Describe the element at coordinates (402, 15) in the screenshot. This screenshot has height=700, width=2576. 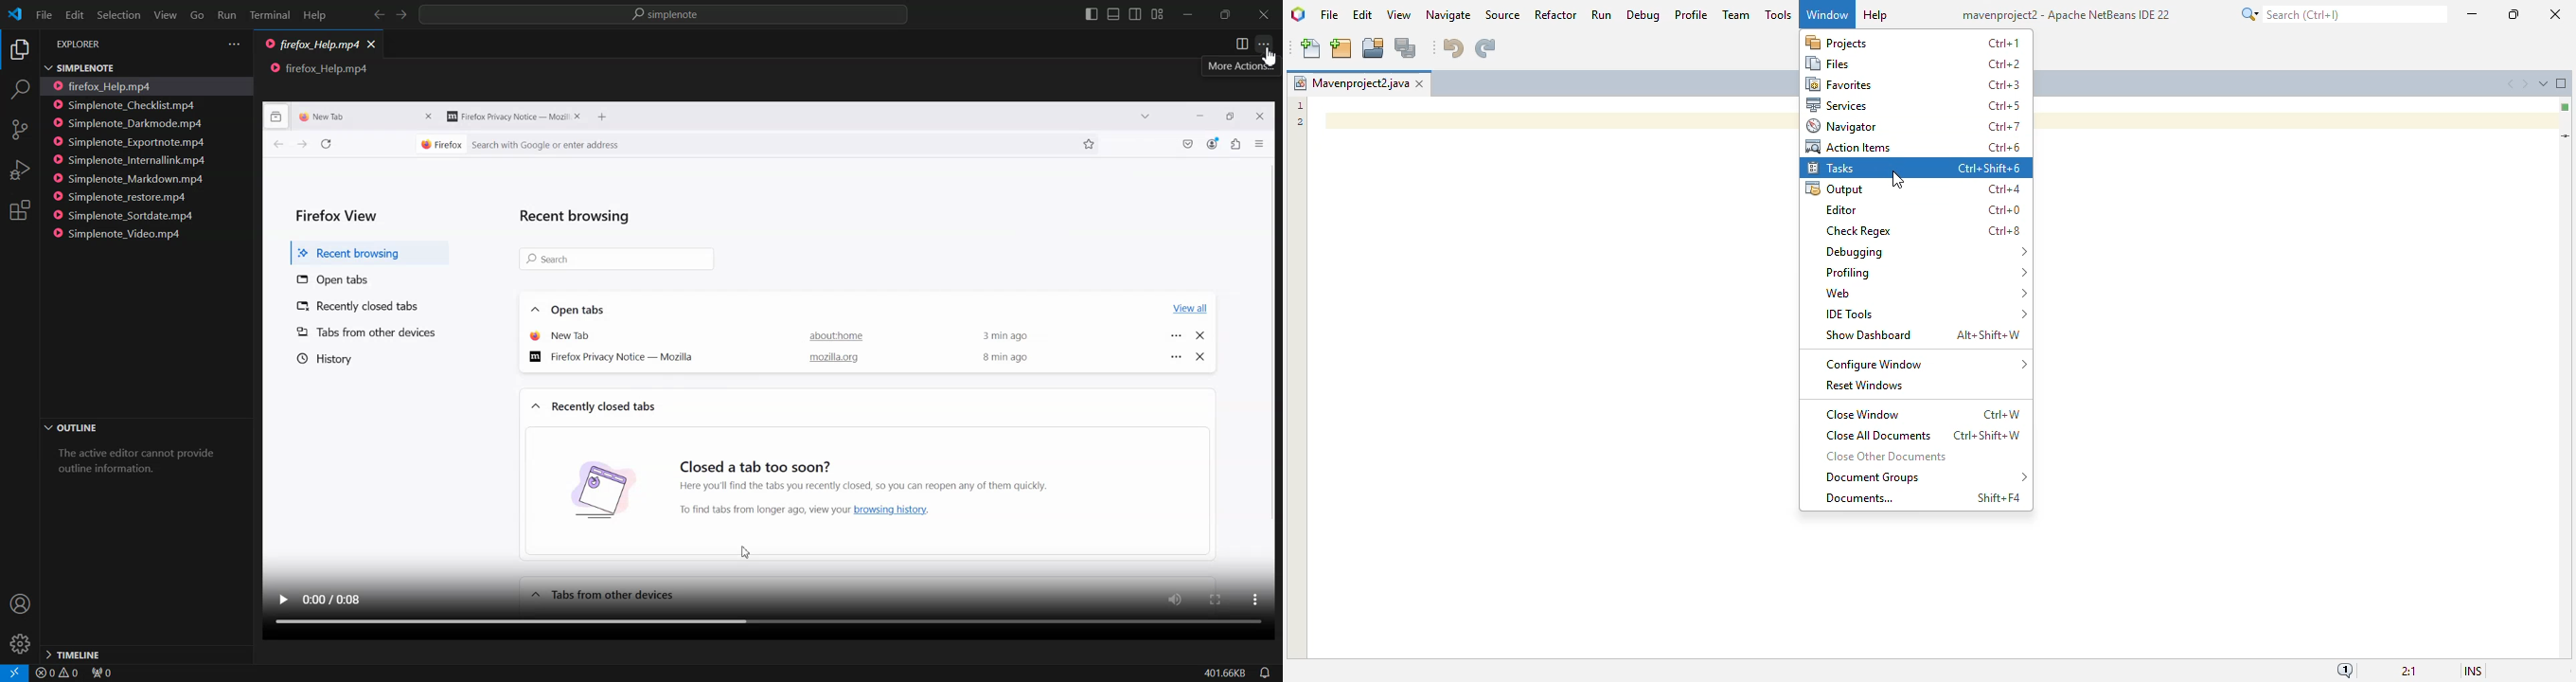
I see `Go forward` at that location.